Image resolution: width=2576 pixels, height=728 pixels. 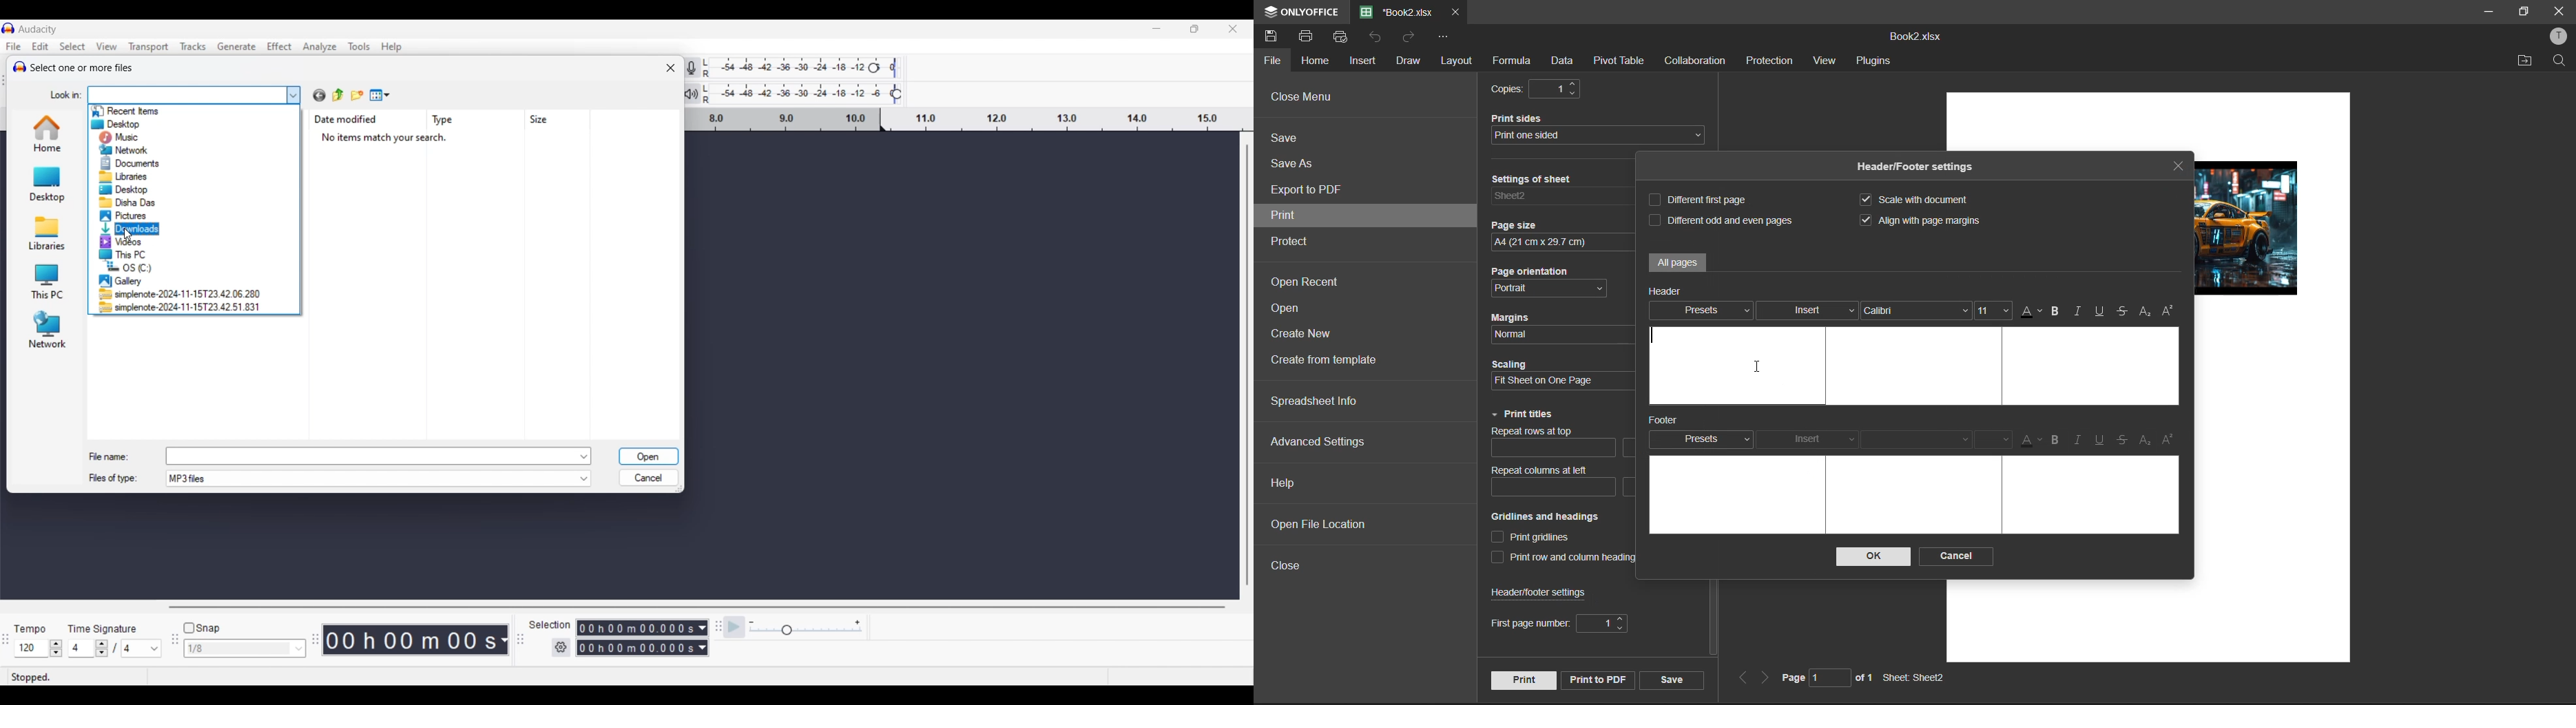 What do you see at coordinates (1320, 442) in the screenshot?
I see `advanced settings` at bounding box center [1320, 442].